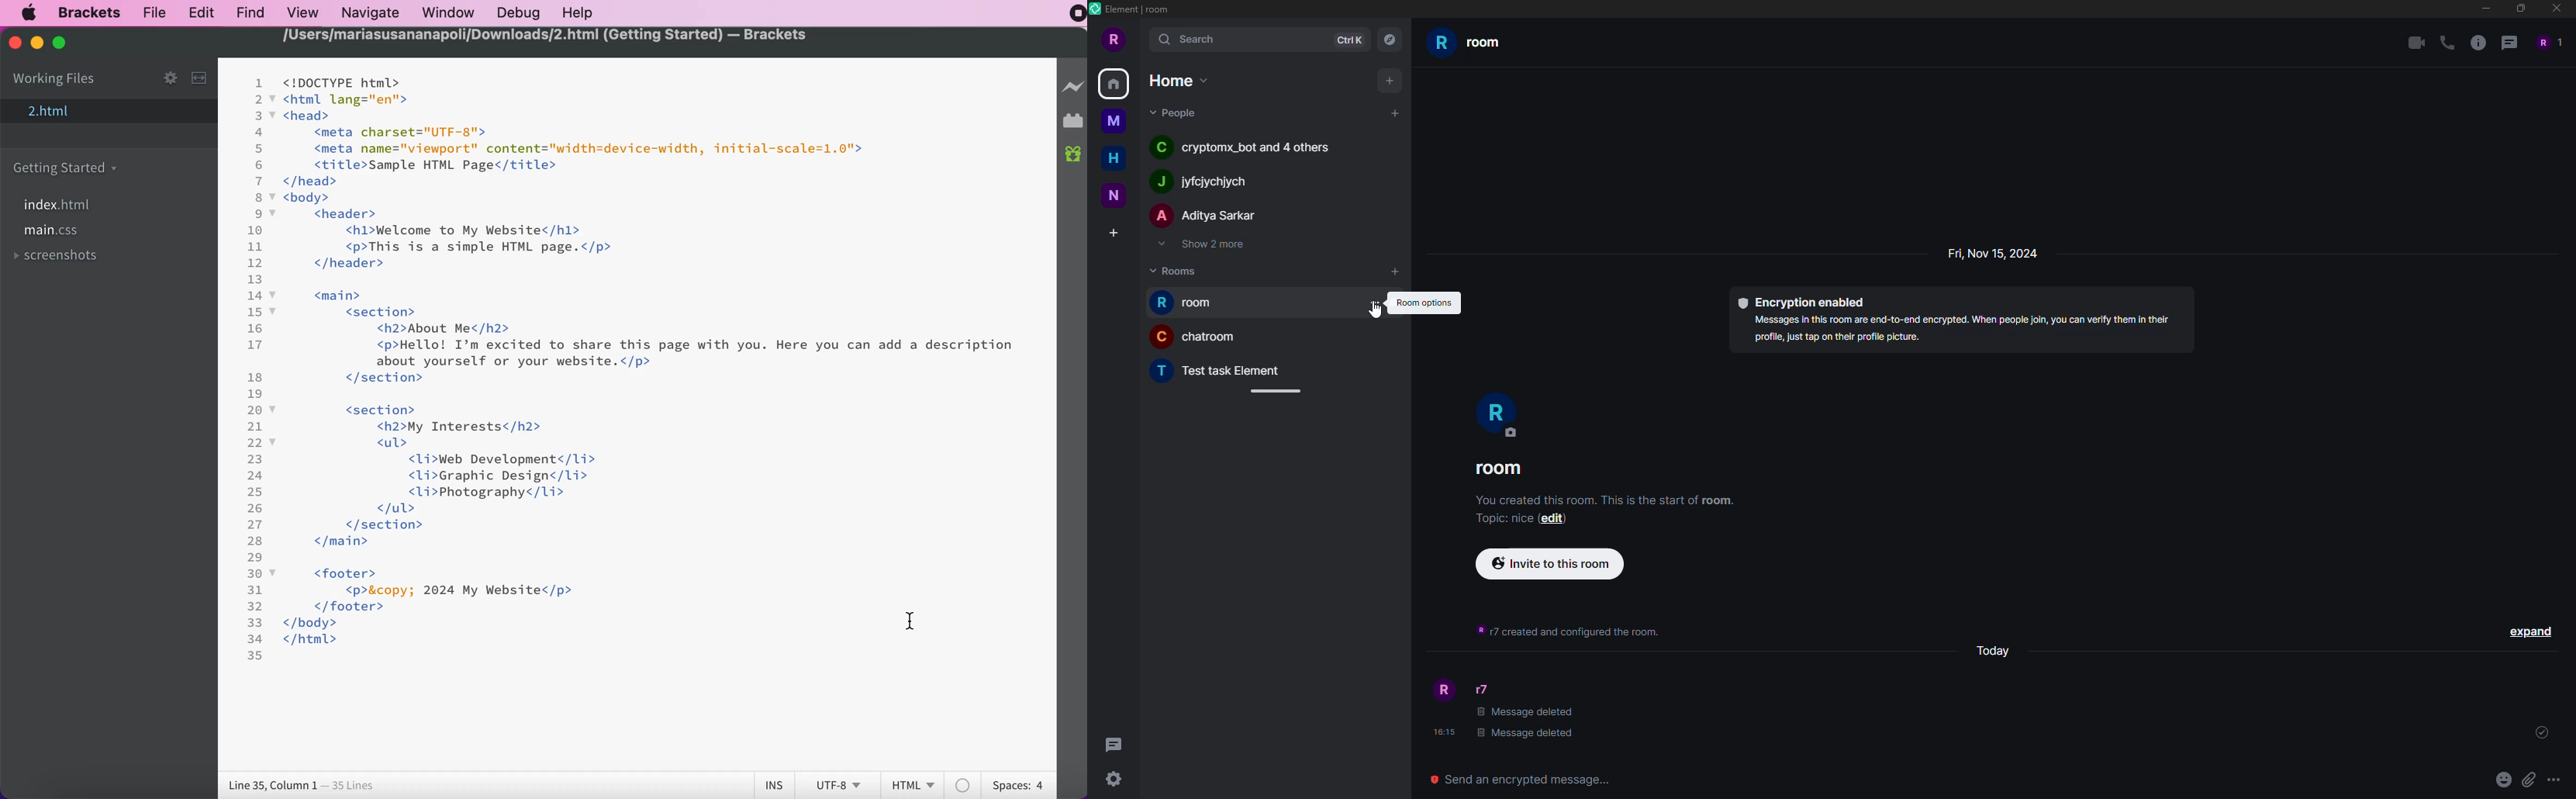 Image resolution: width=2576 pixels, height=812 pixels. What do you see at coordinates (2478, 43) in the screenshot?
I see `info` at bounding box center [2478, 43].